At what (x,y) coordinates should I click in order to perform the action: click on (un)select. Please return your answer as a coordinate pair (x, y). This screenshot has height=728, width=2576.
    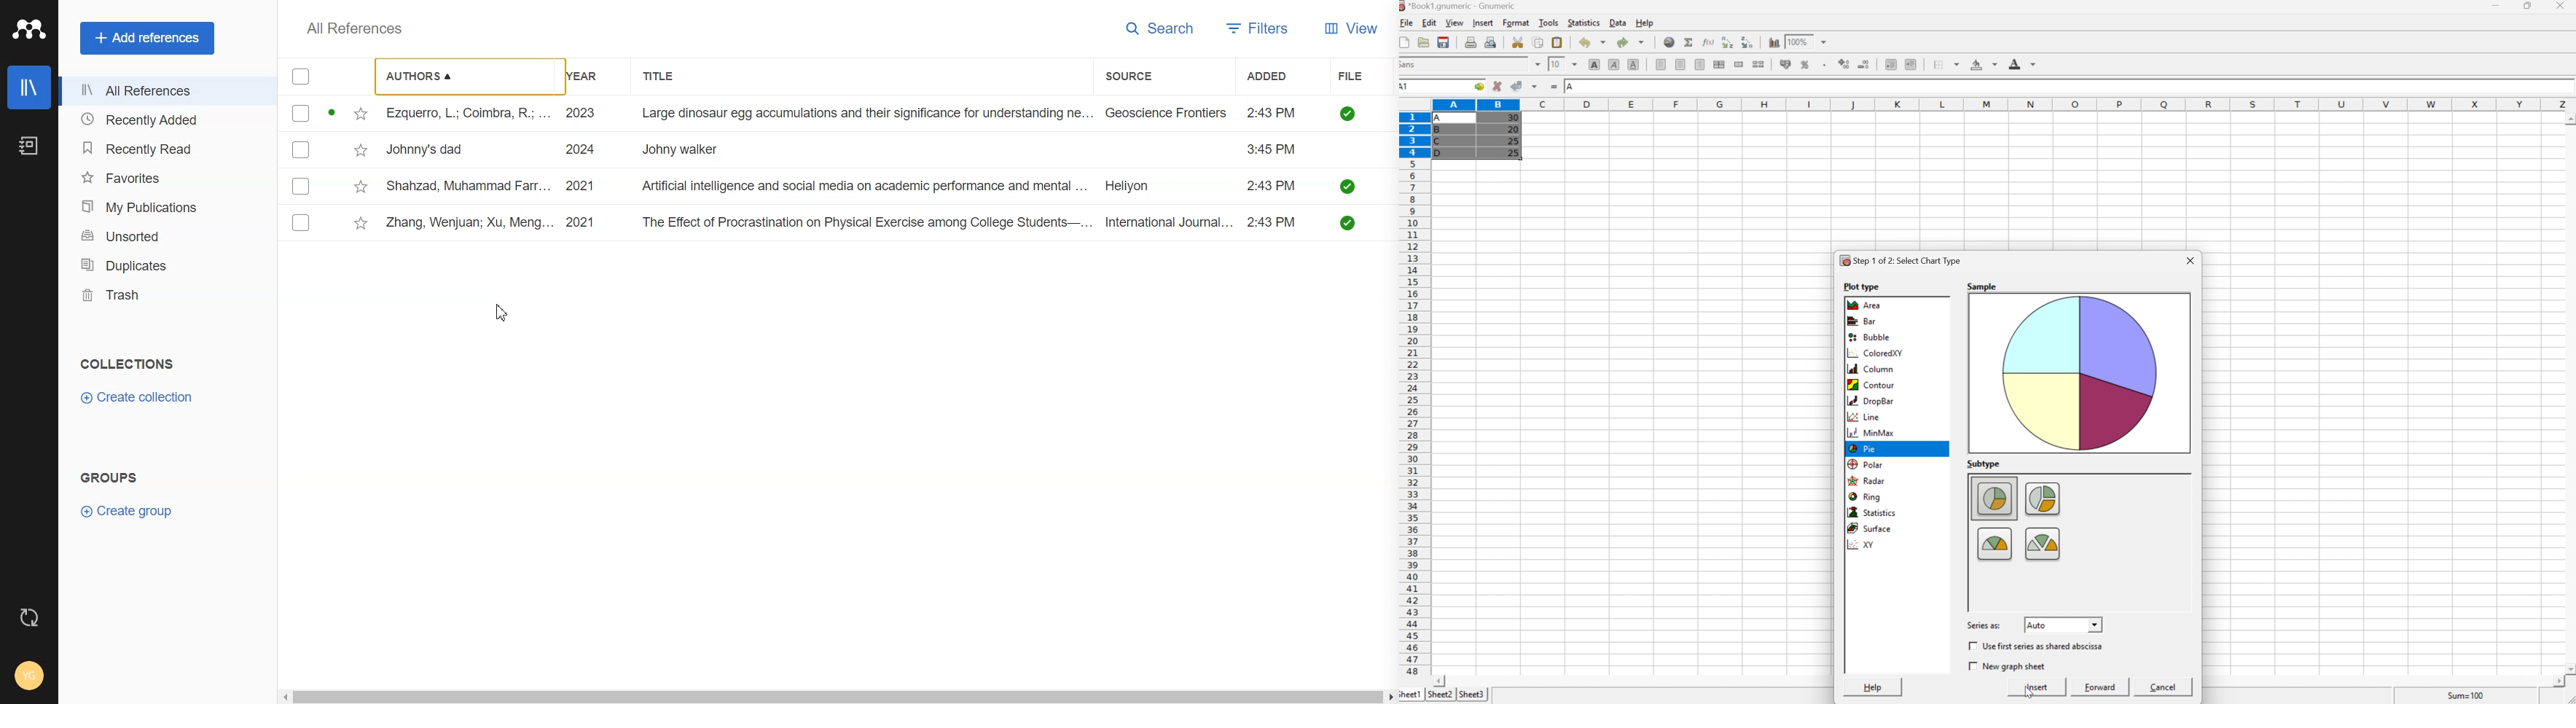
    Looking at the image, I should click on (302, 187).